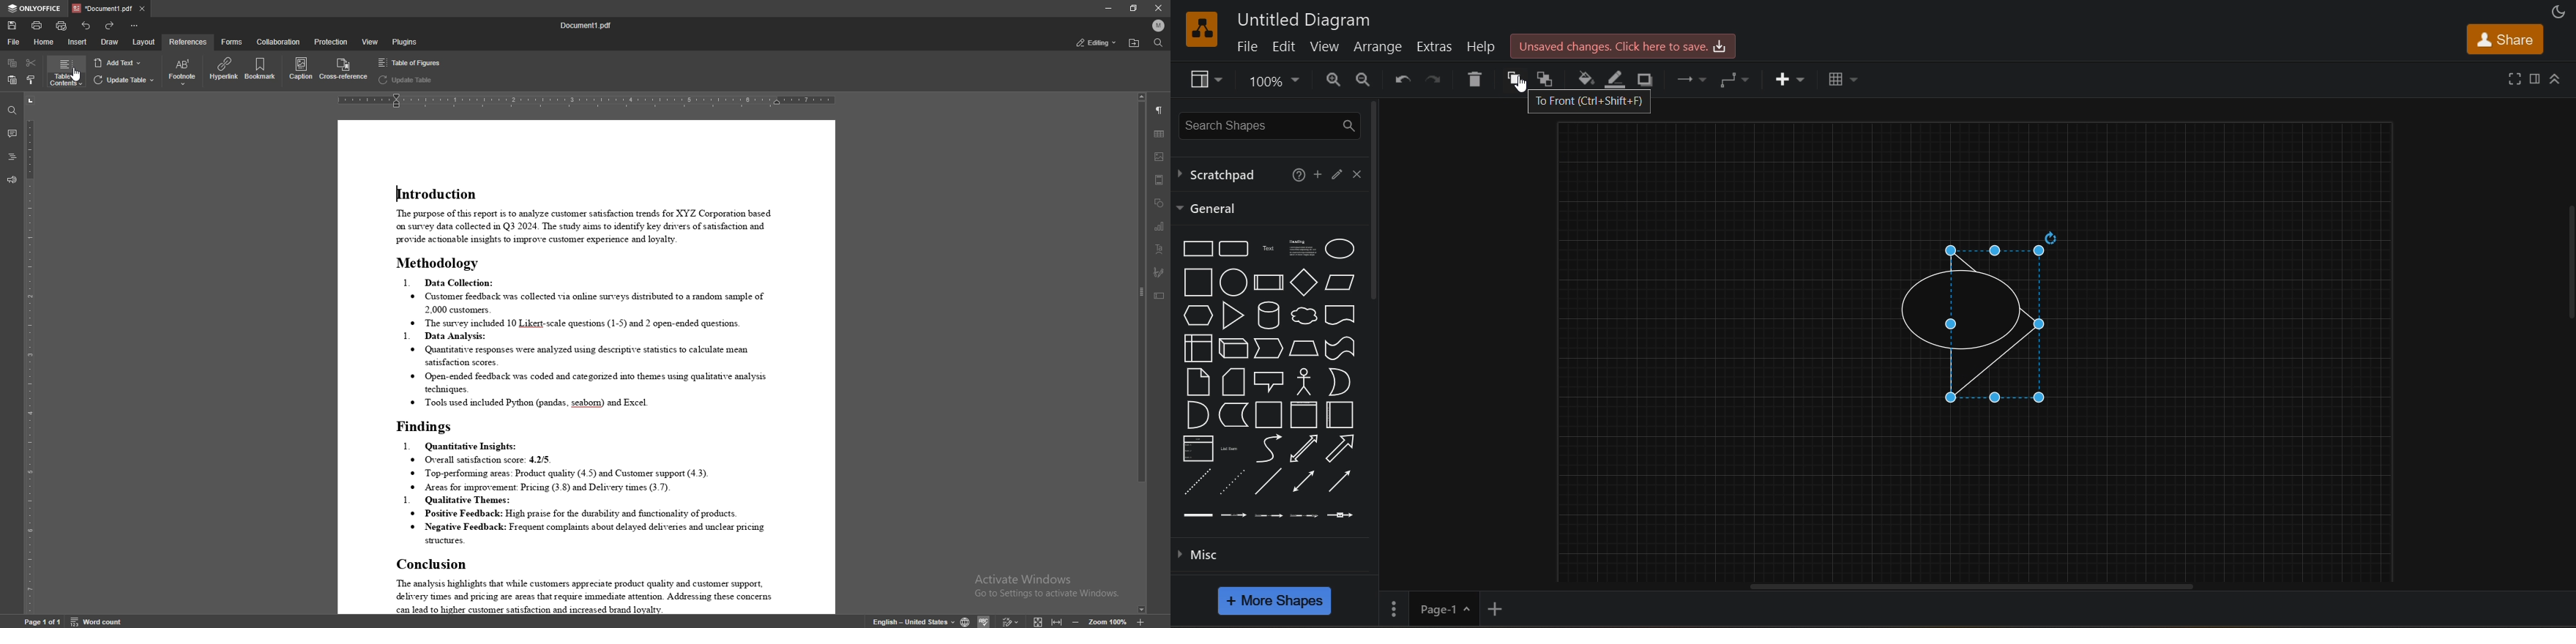  I want to click on selected triangle shape, so click(1983, 321).